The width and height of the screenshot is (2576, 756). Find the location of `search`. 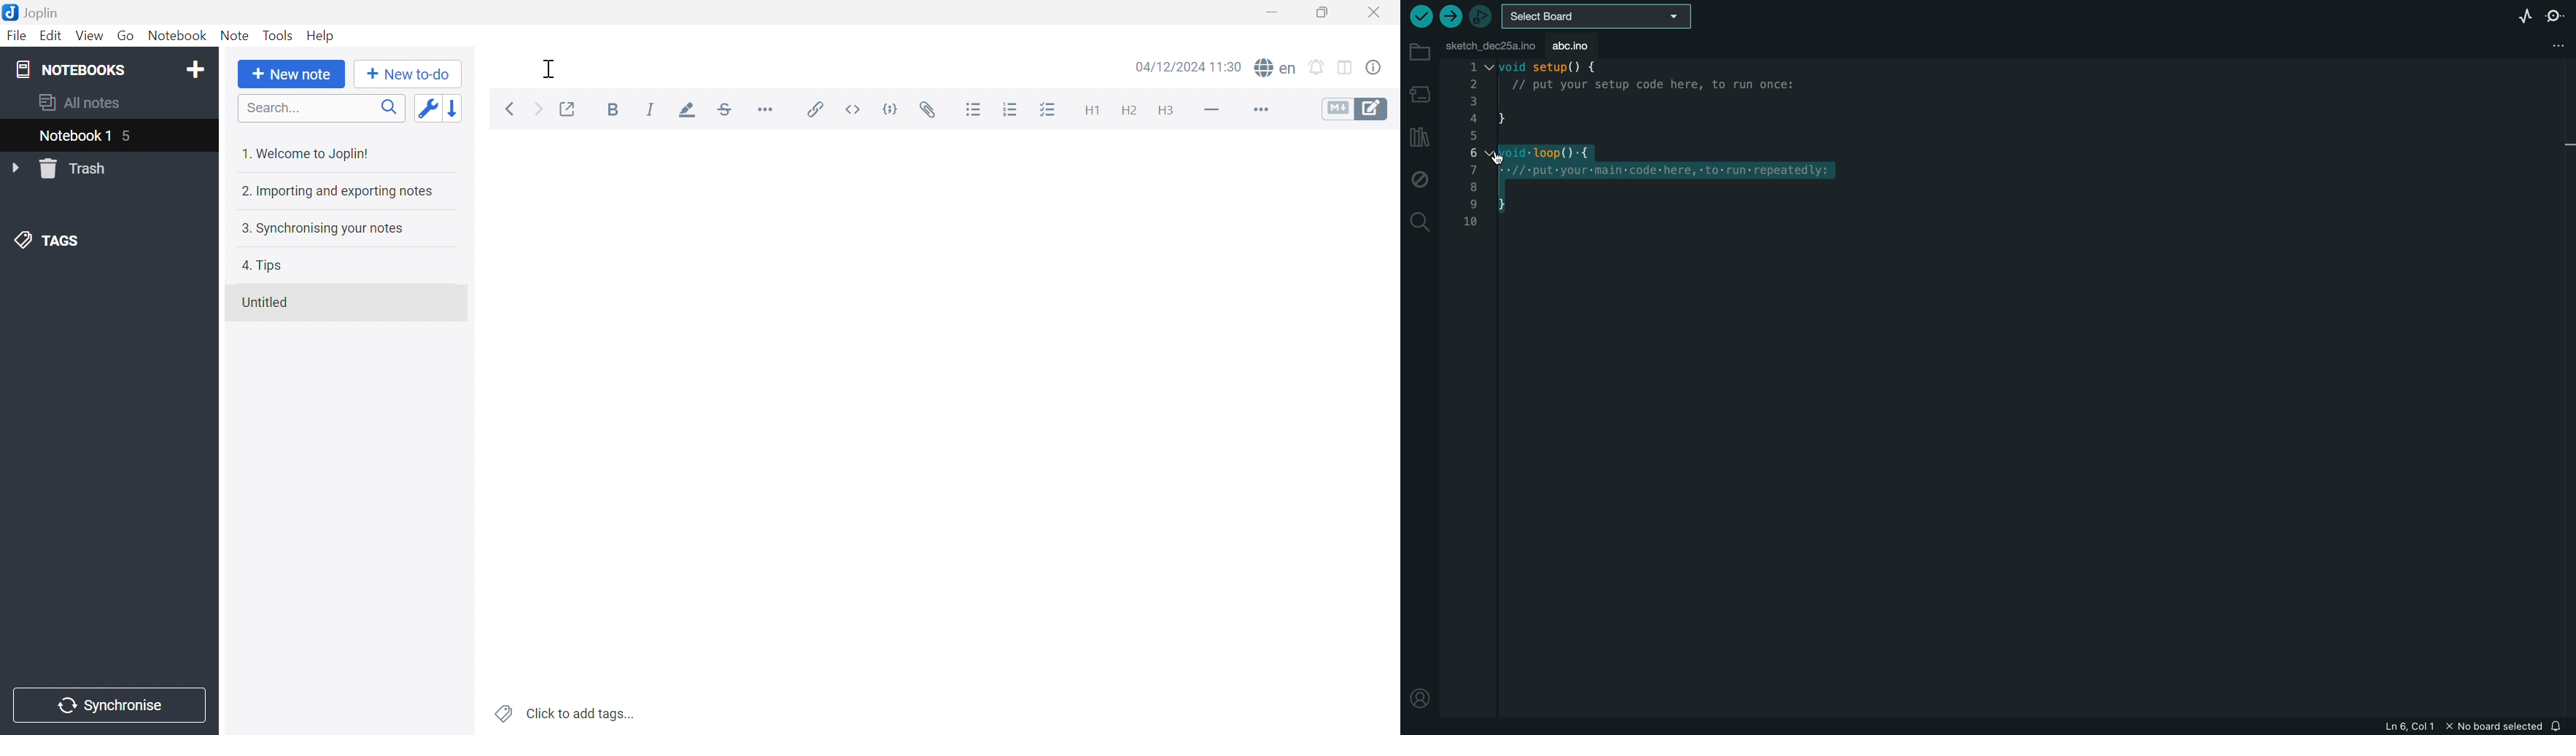

search is located at coordinates (1419, 223).